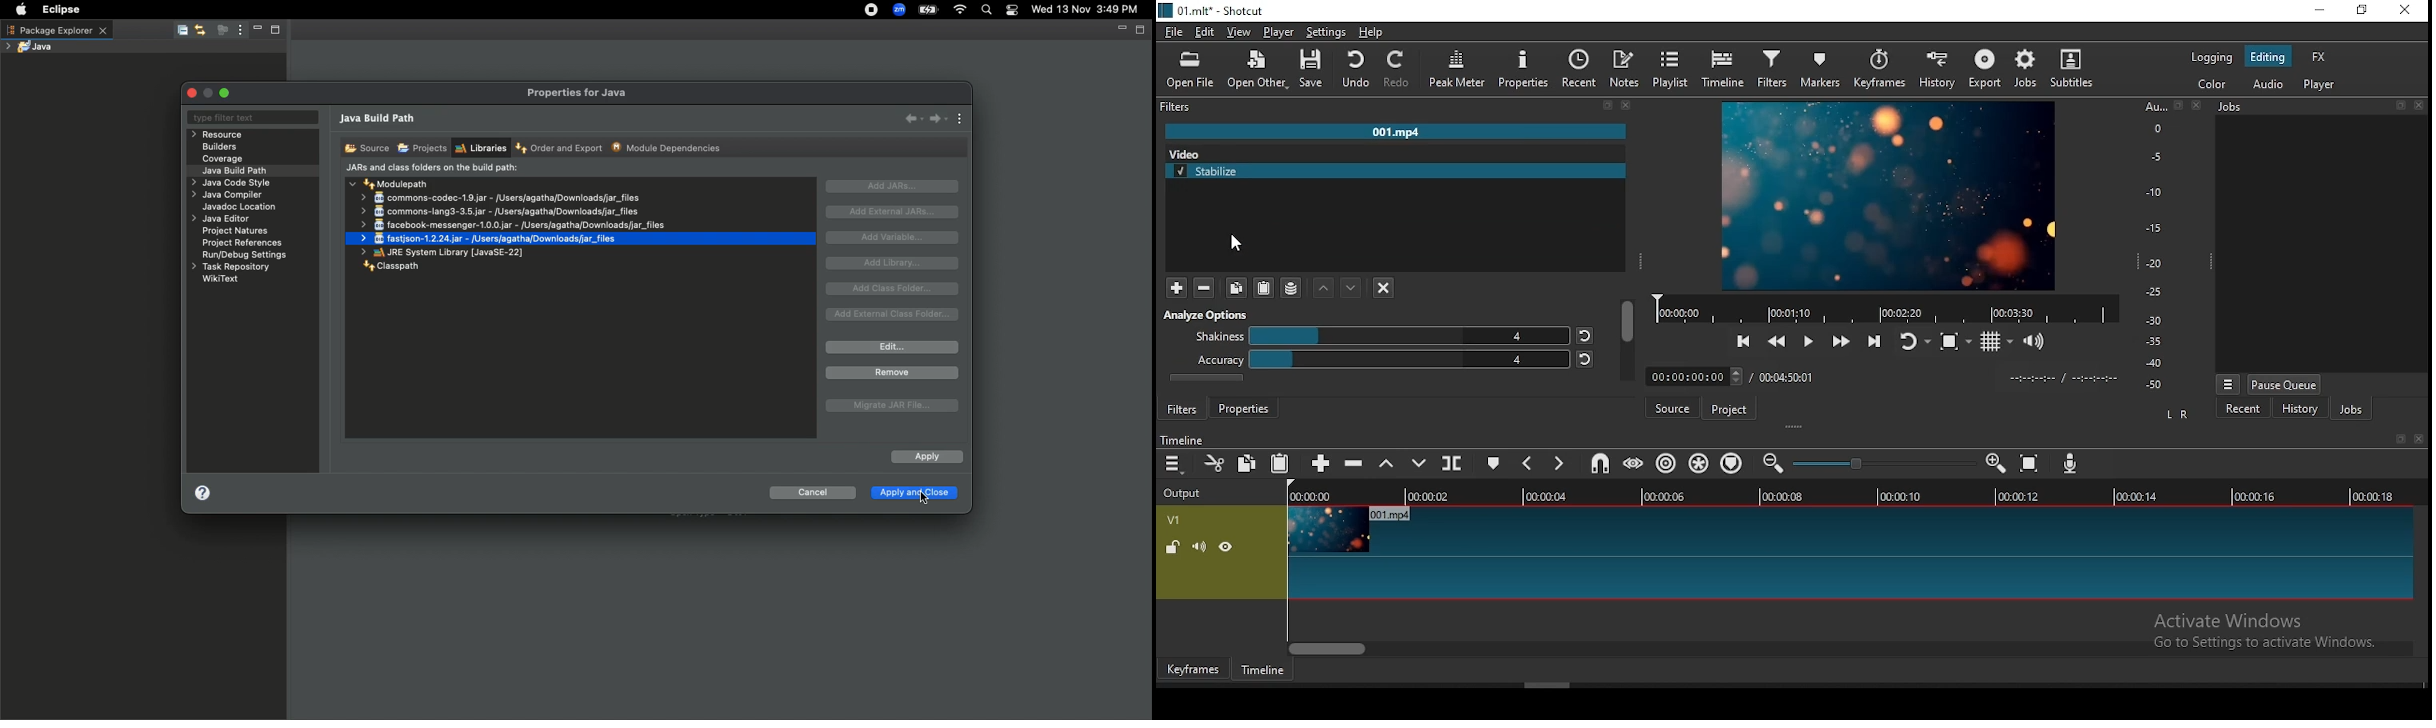 The height and width of the screenshot is (728, 2436). What do you see at coordinates (1939, 69) in the screenshot?
I see `history` at bounding box center [1939, 69].